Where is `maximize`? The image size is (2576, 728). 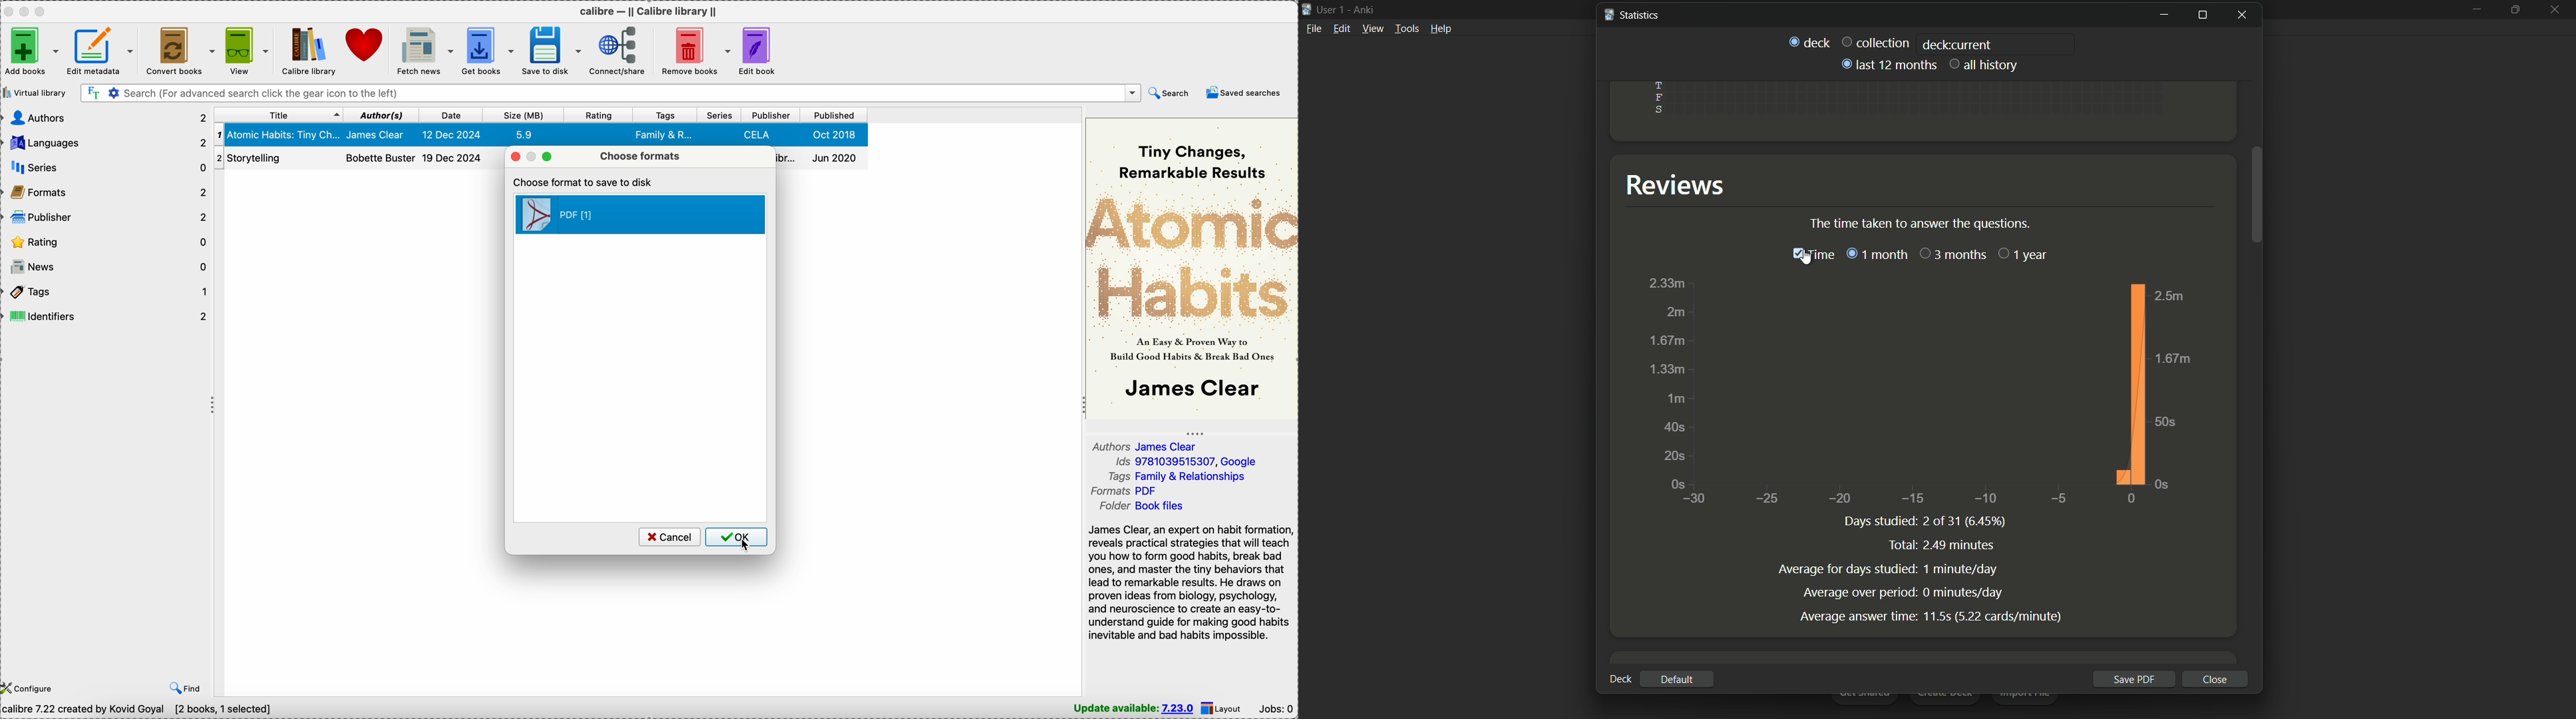 maximize is located at coordinates (2517, 9).